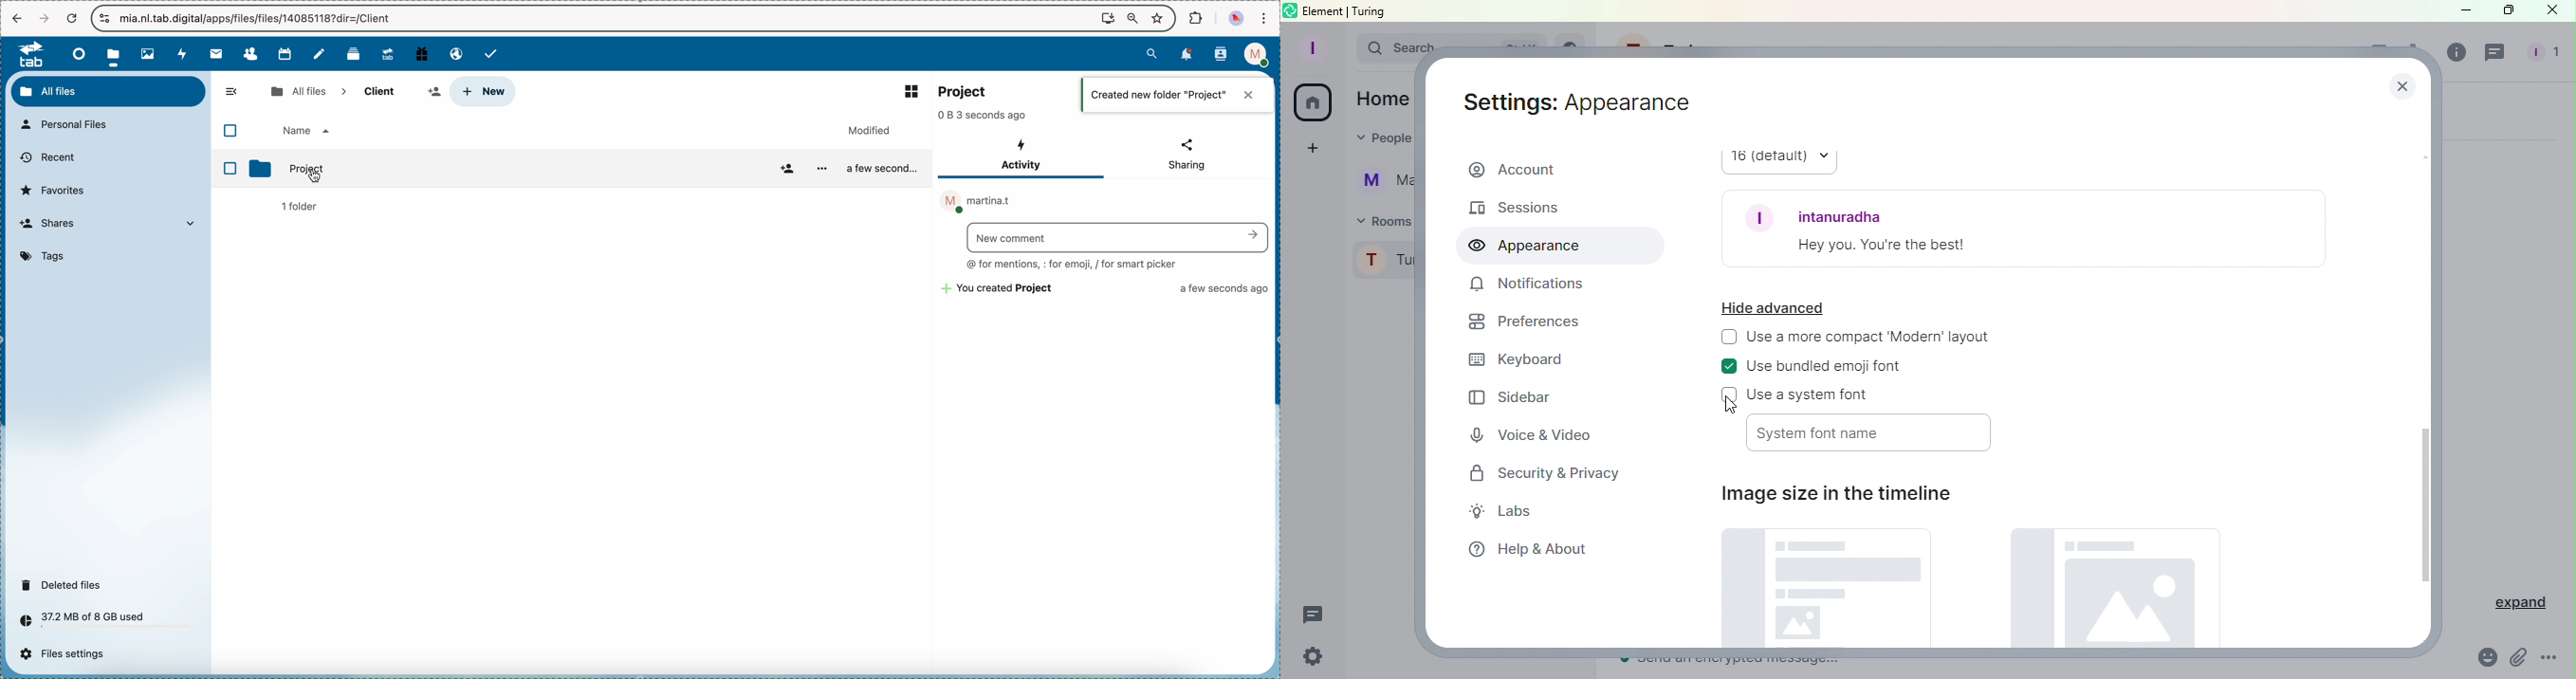  What do you see at coordinates (482, 92) in the screenshot?
I see `click on new button` at bounding box center [482, 92].